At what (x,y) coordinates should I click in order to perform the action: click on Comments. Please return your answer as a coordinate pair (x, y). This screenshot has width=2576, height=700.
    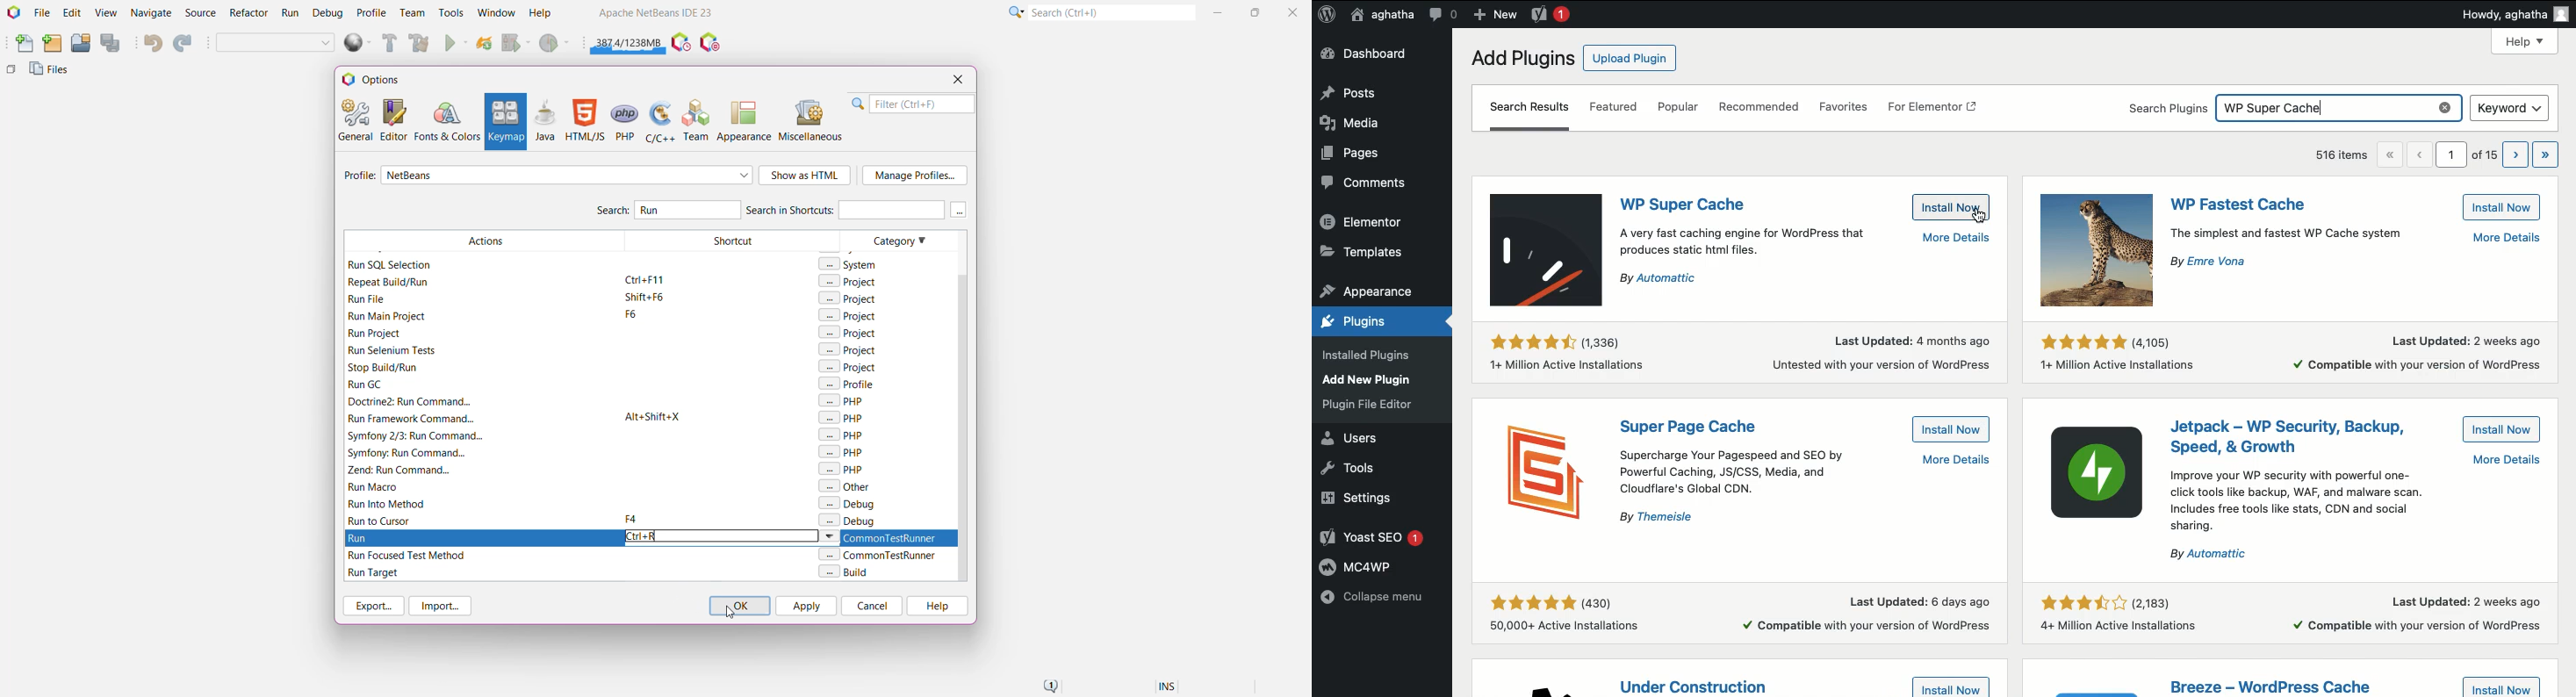
    Looking at the image, I should click on (1362, 184).